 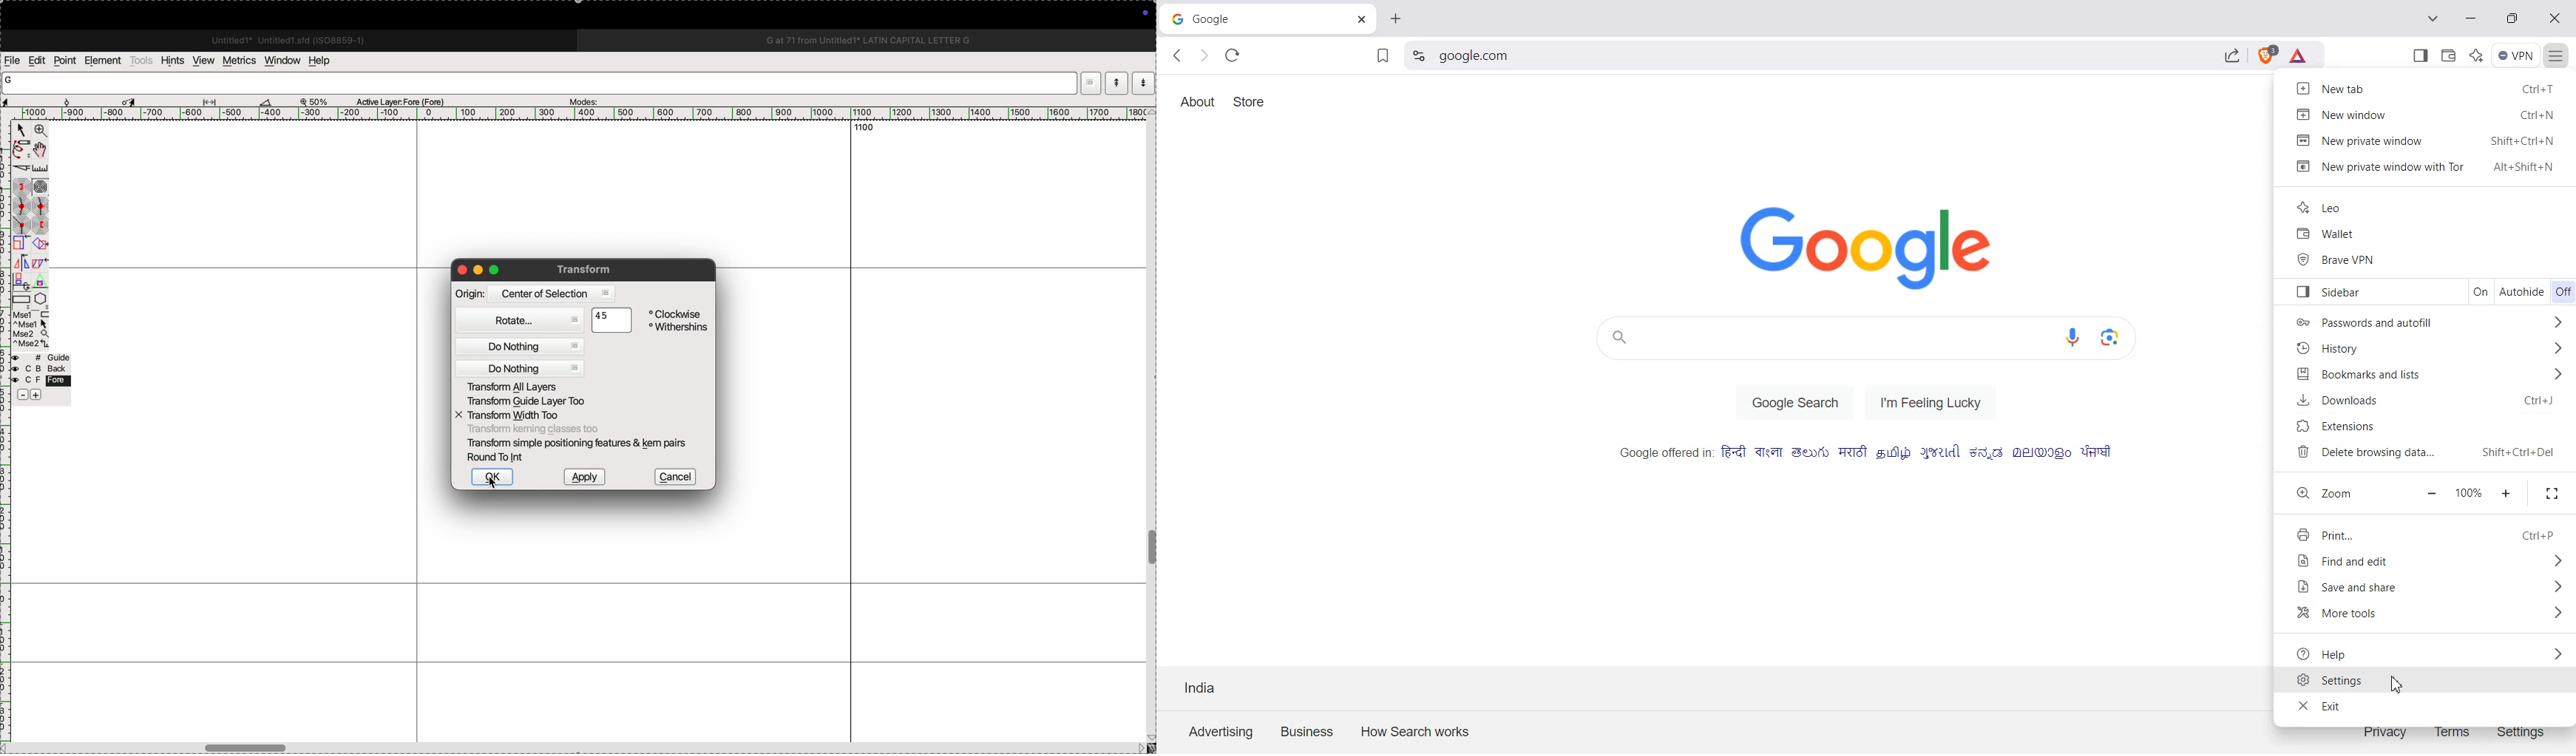 What do you see at coordinates (498, 271) in the screenshot?
I see `maximize` at bounding box center [498, 271].